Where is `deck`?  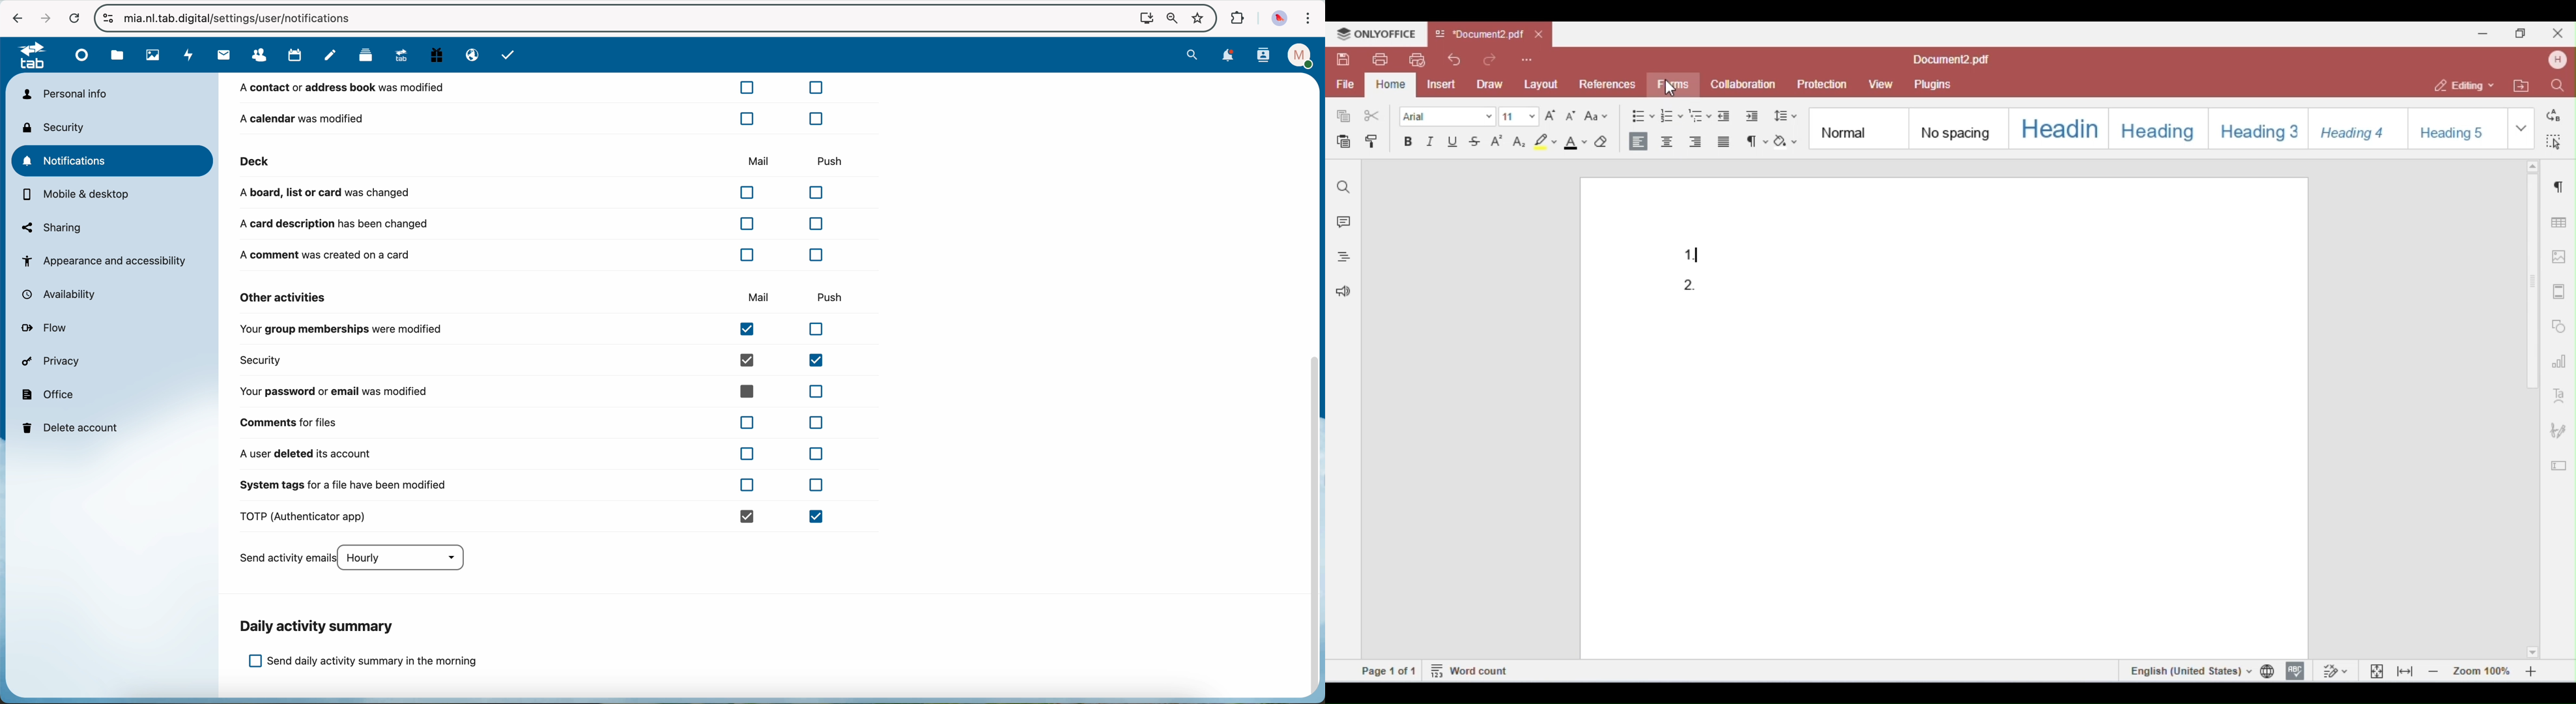
deck is located at coordinates (419, 161).